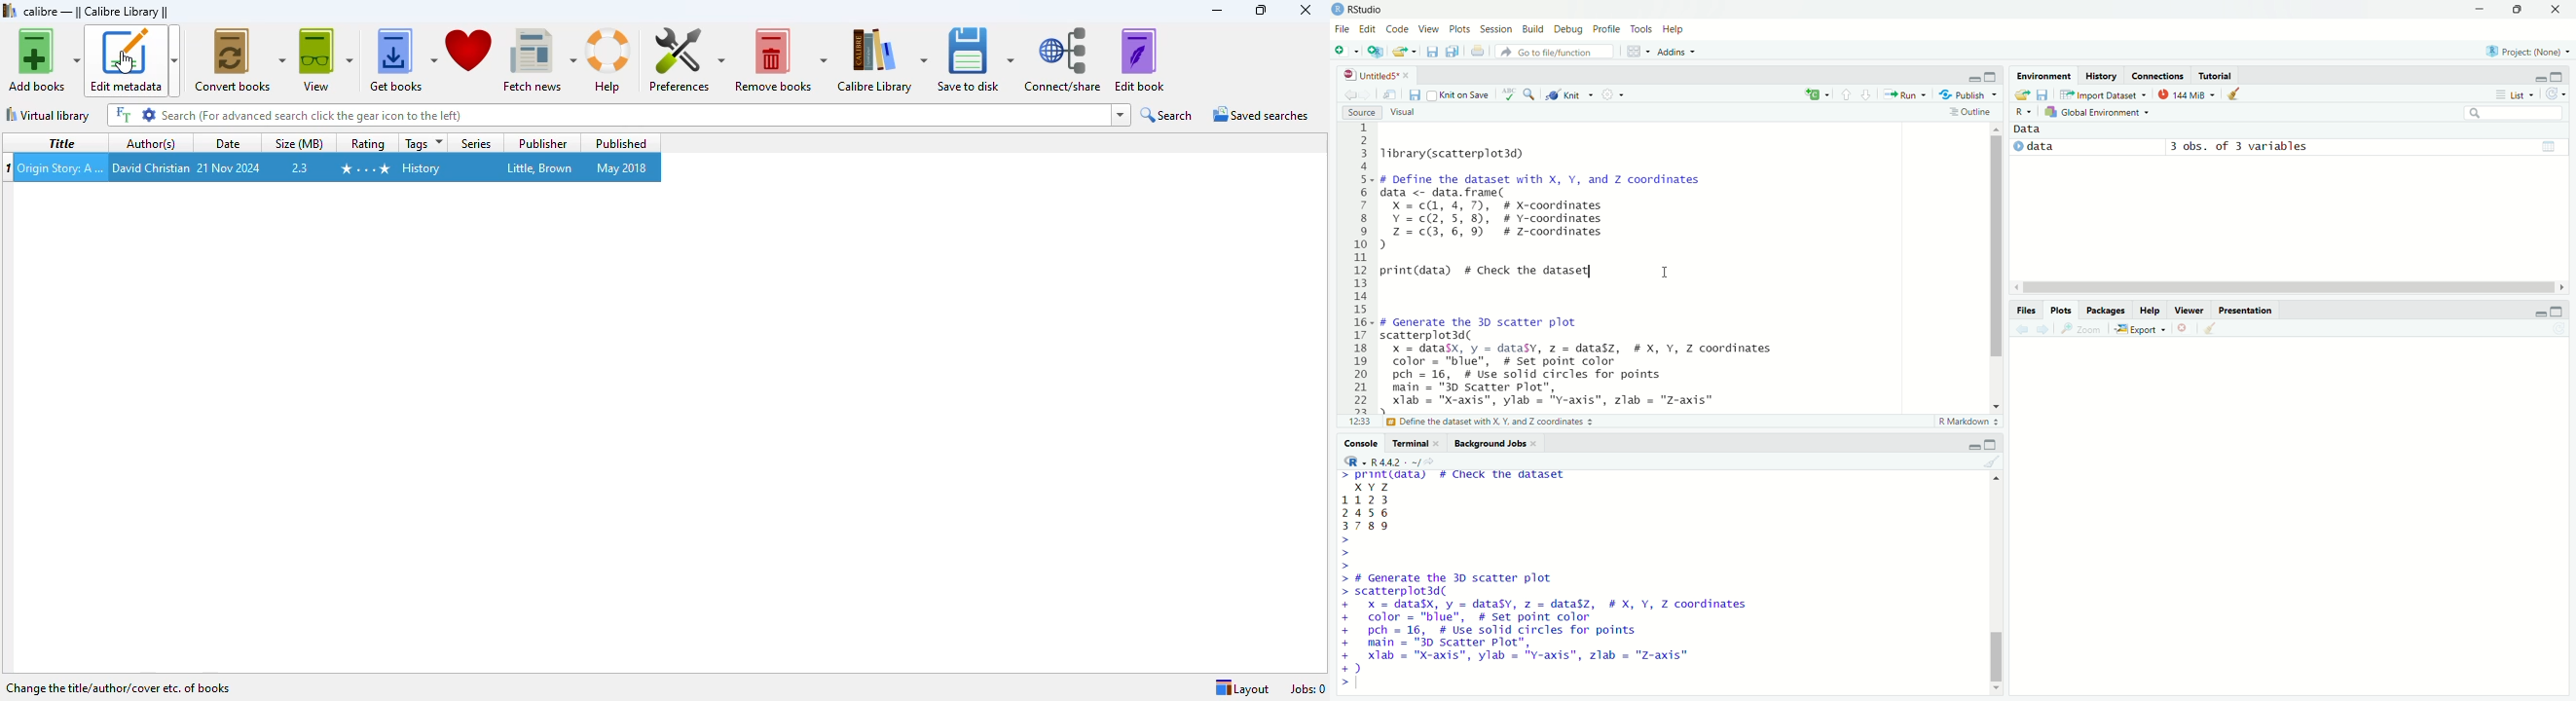 Image resolution: width=2576 pixels, height=728 pixels. Describe the element at coordinates (2181, 328) in the screenshot. I see `remove the current plot` at that location.